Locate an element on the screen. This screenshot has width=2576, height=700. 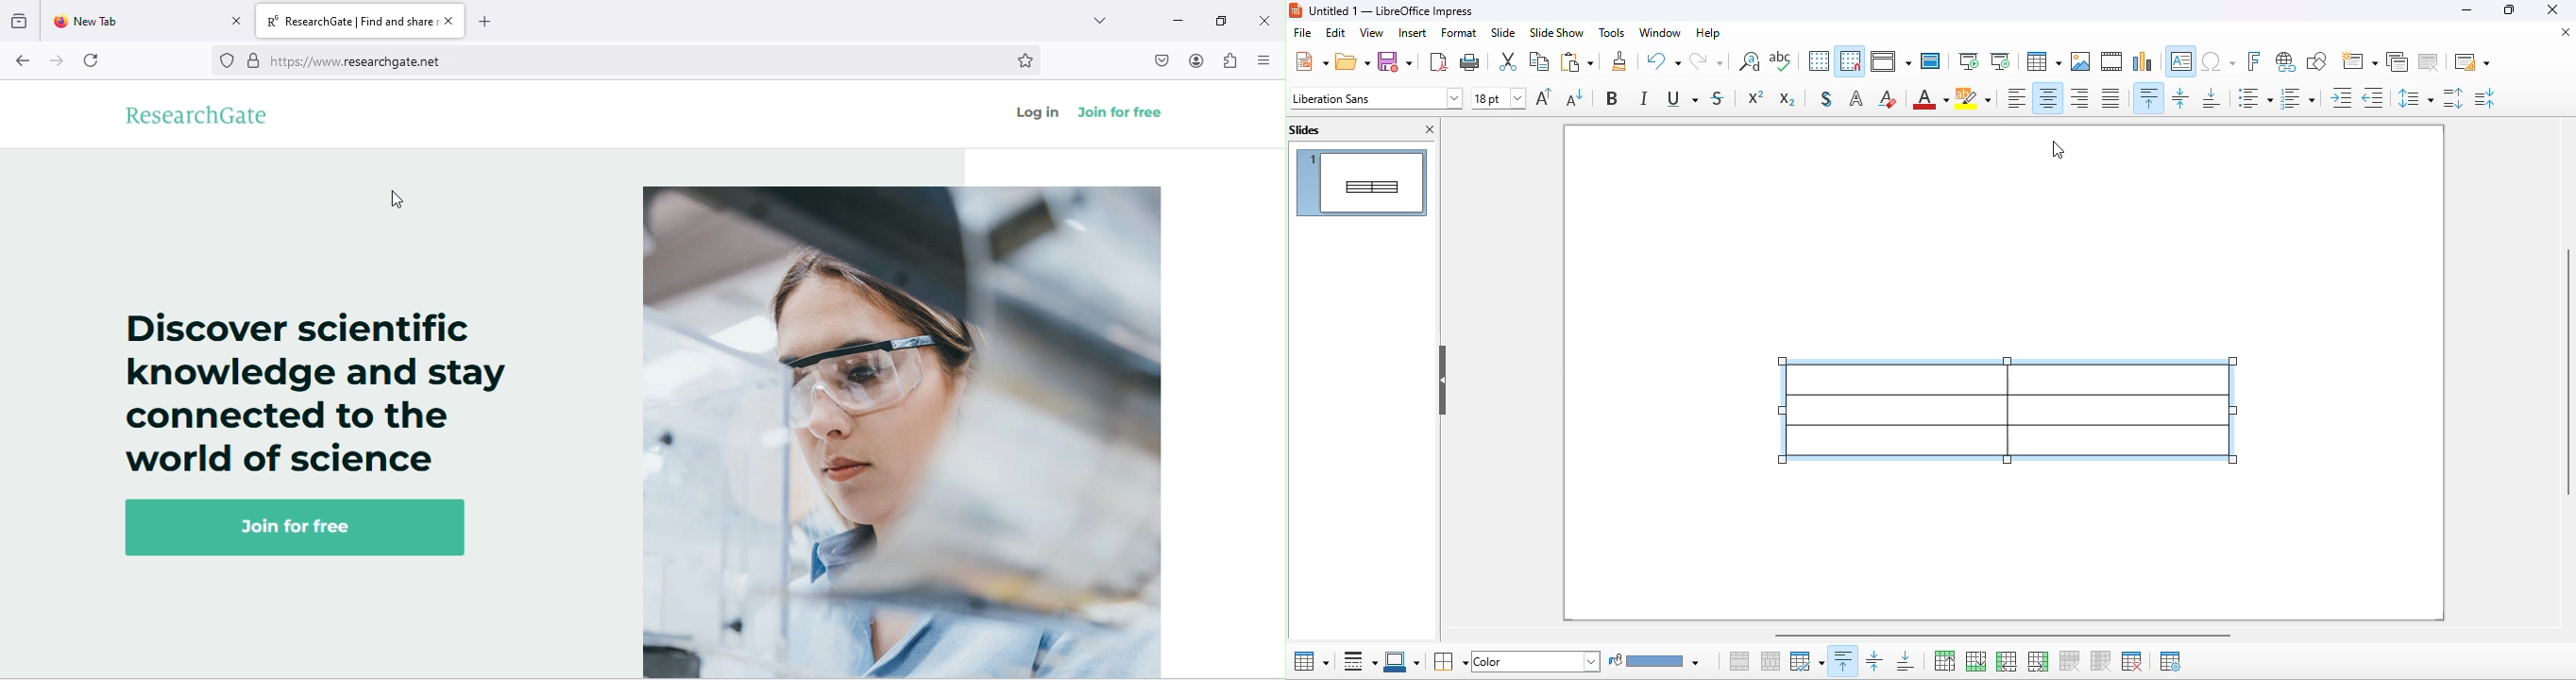
increase indent is located at coordinates (2342, 97).